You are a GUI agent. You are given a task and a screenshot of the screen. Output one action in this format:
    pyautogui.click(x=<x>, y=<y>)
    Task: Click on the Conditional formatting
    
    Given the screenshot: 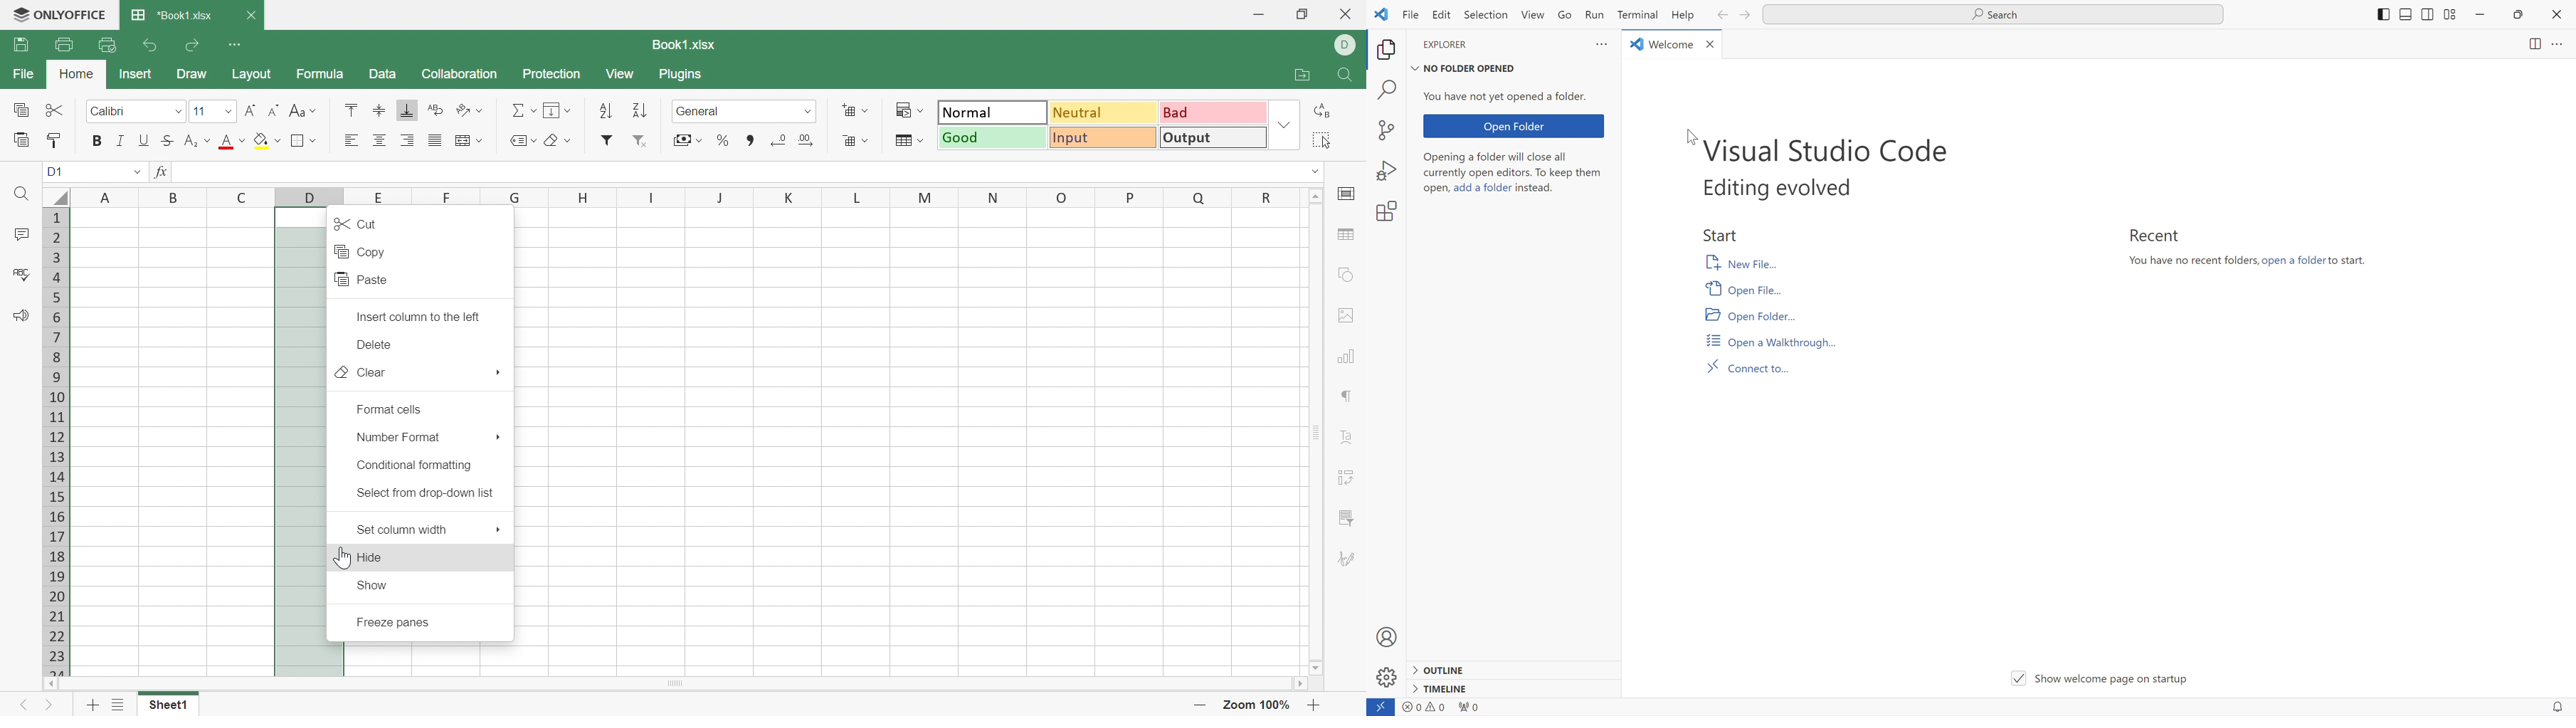 What is the action you would take?
    pyautogui.click(x=415, y=465)
    